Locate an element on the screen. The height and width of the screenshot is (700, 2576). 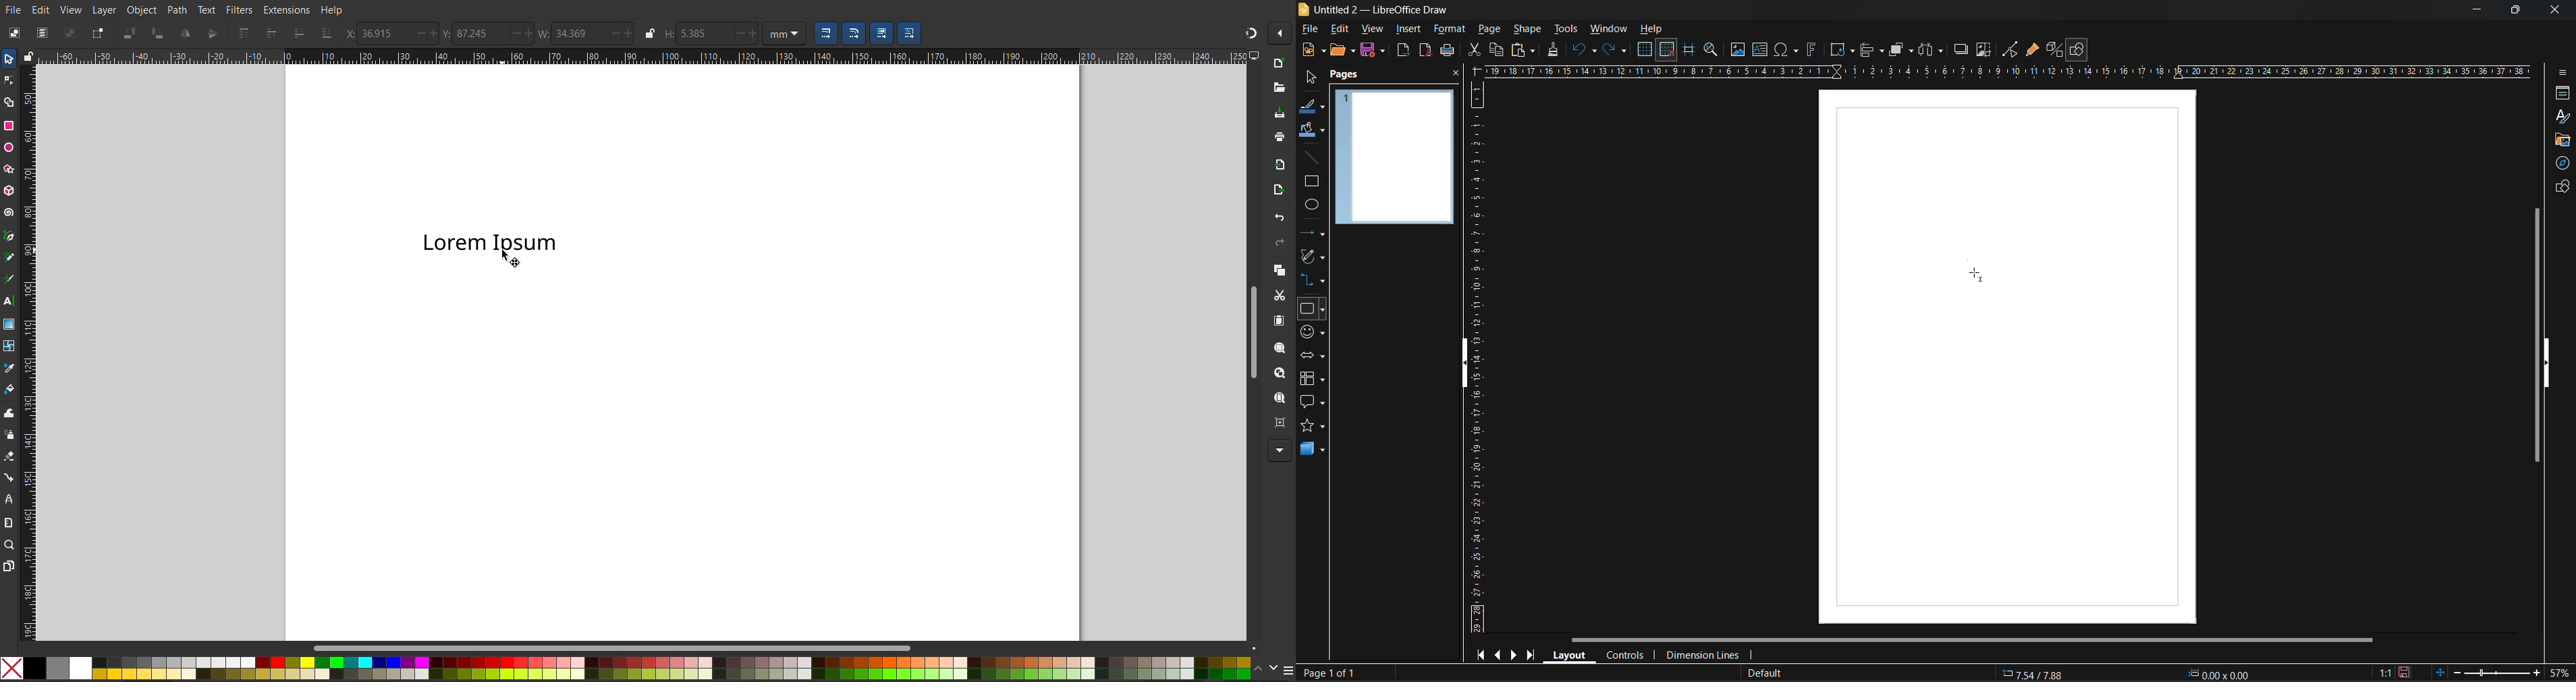
Pencil Tool is located at coordinates (9, 257).